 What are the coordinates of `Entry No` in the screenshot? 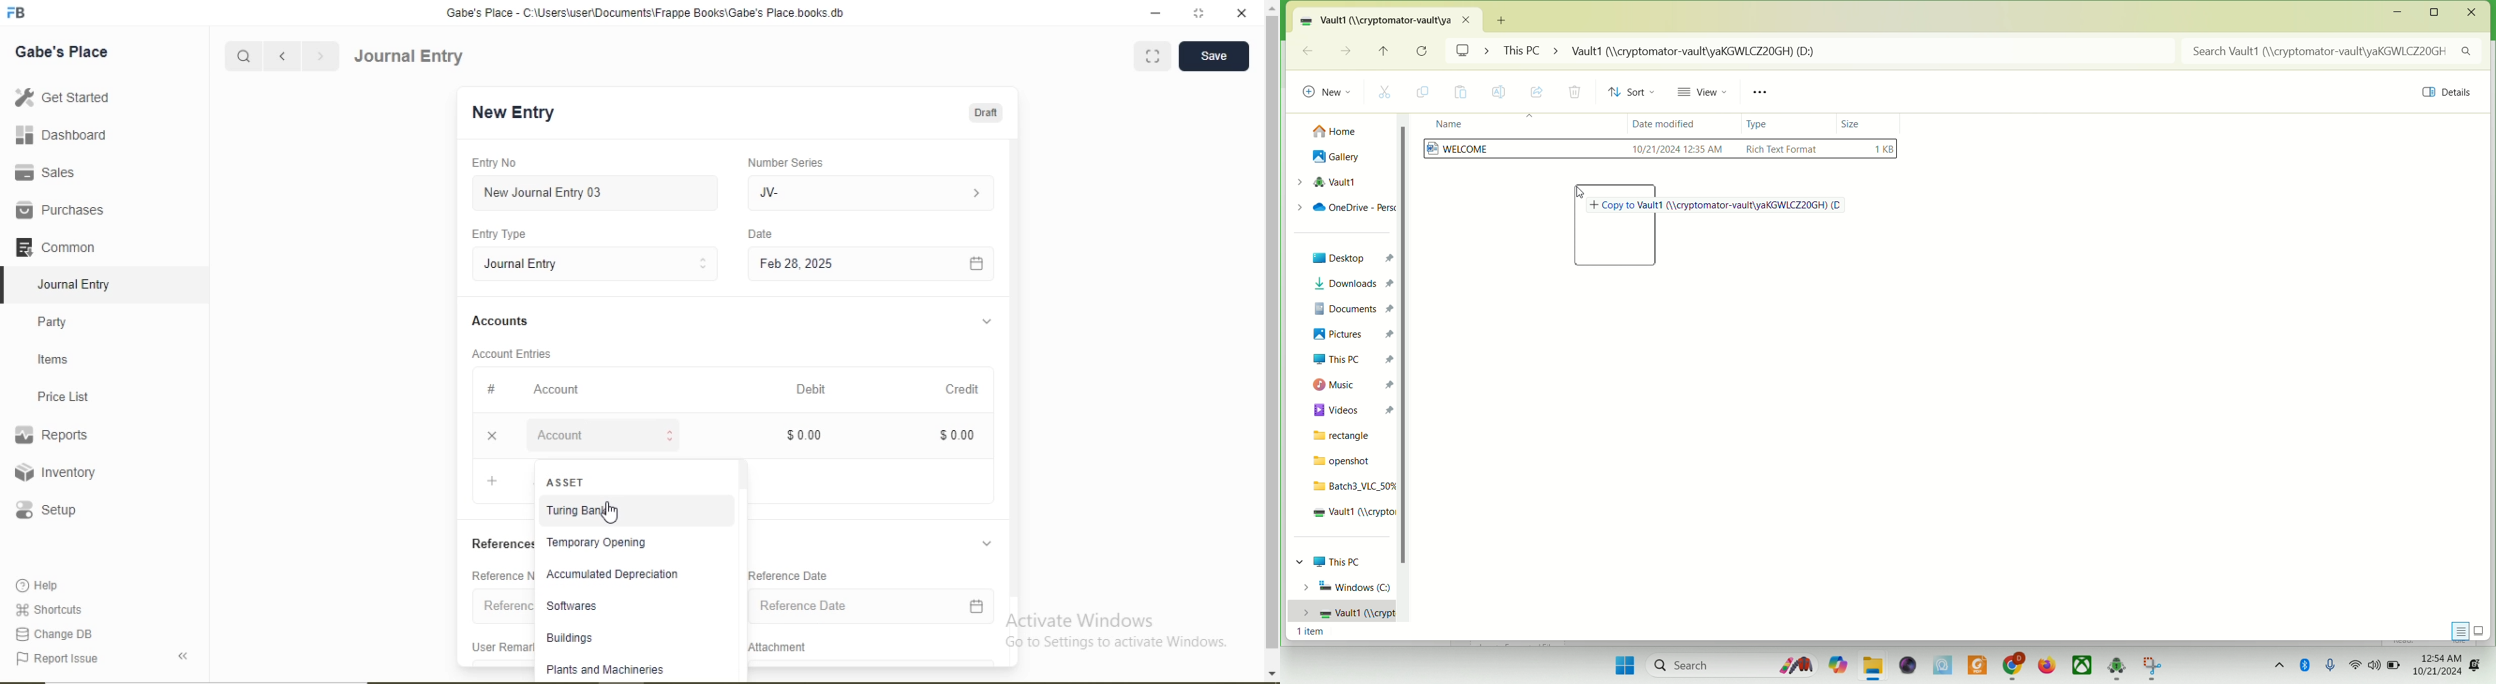 It's located at (496, 162).